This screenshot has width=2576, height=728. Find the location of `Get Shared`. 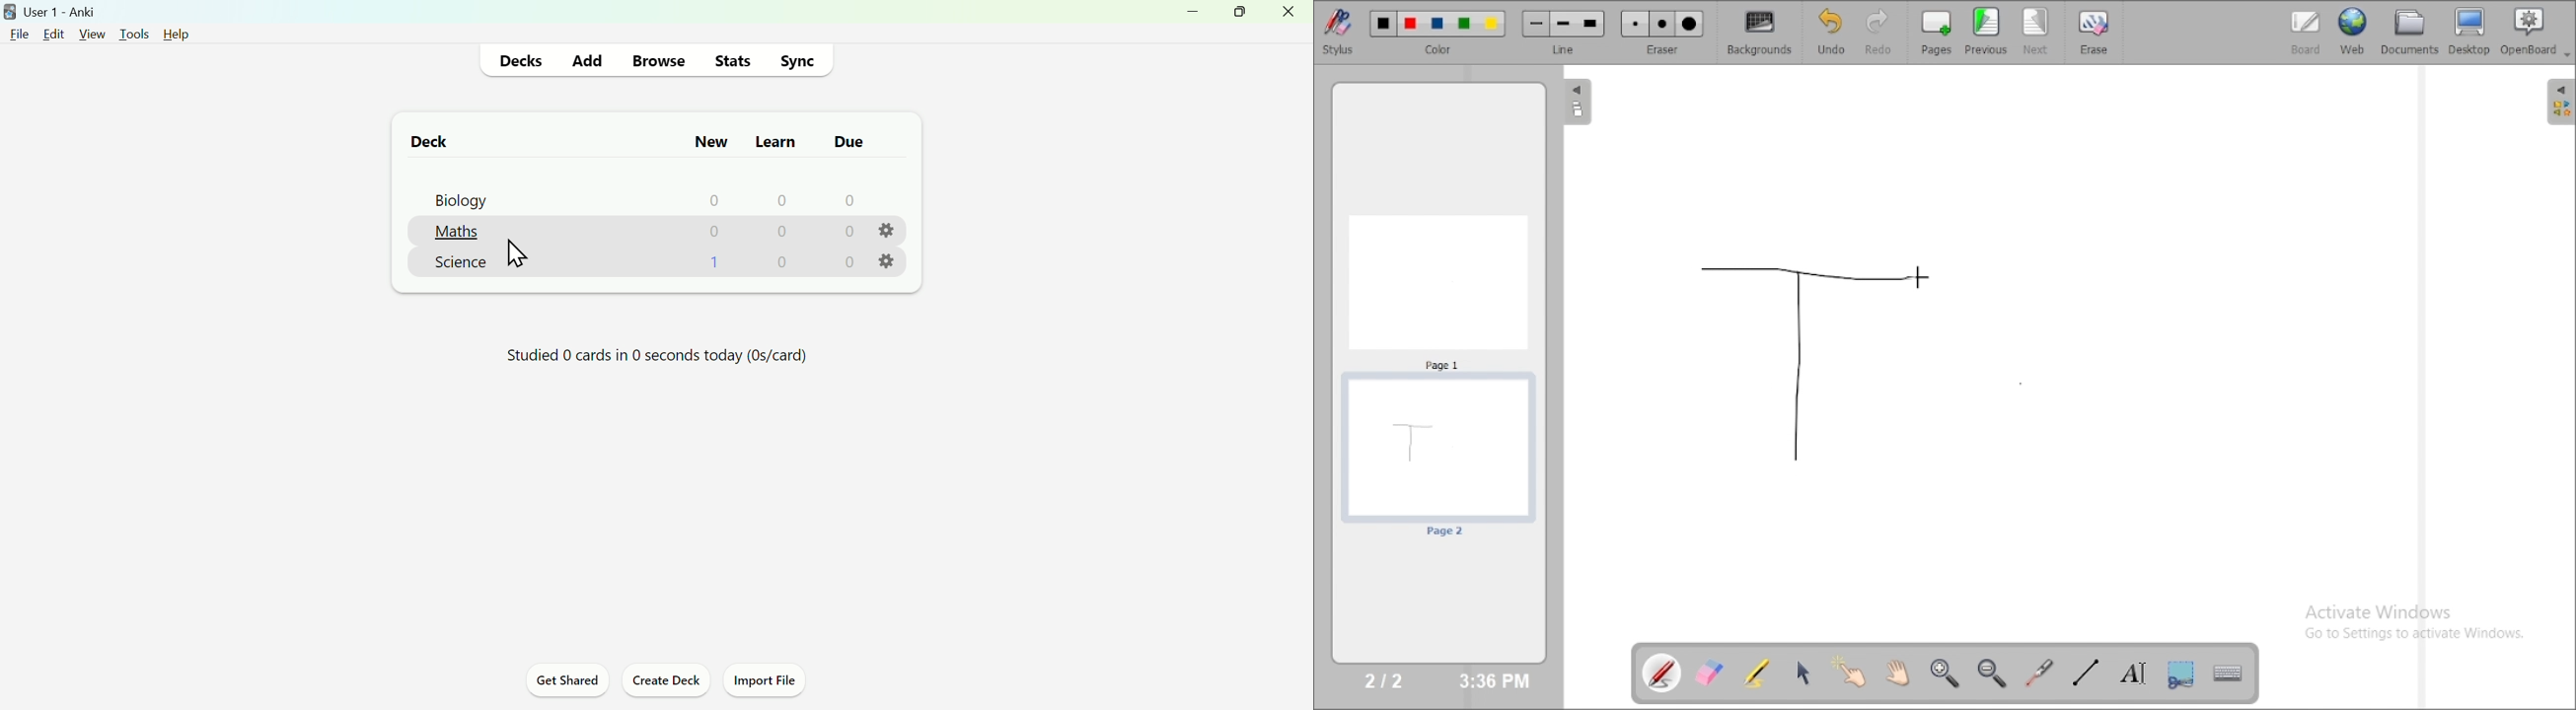

Get Shared is located at coordinates (569, 682).